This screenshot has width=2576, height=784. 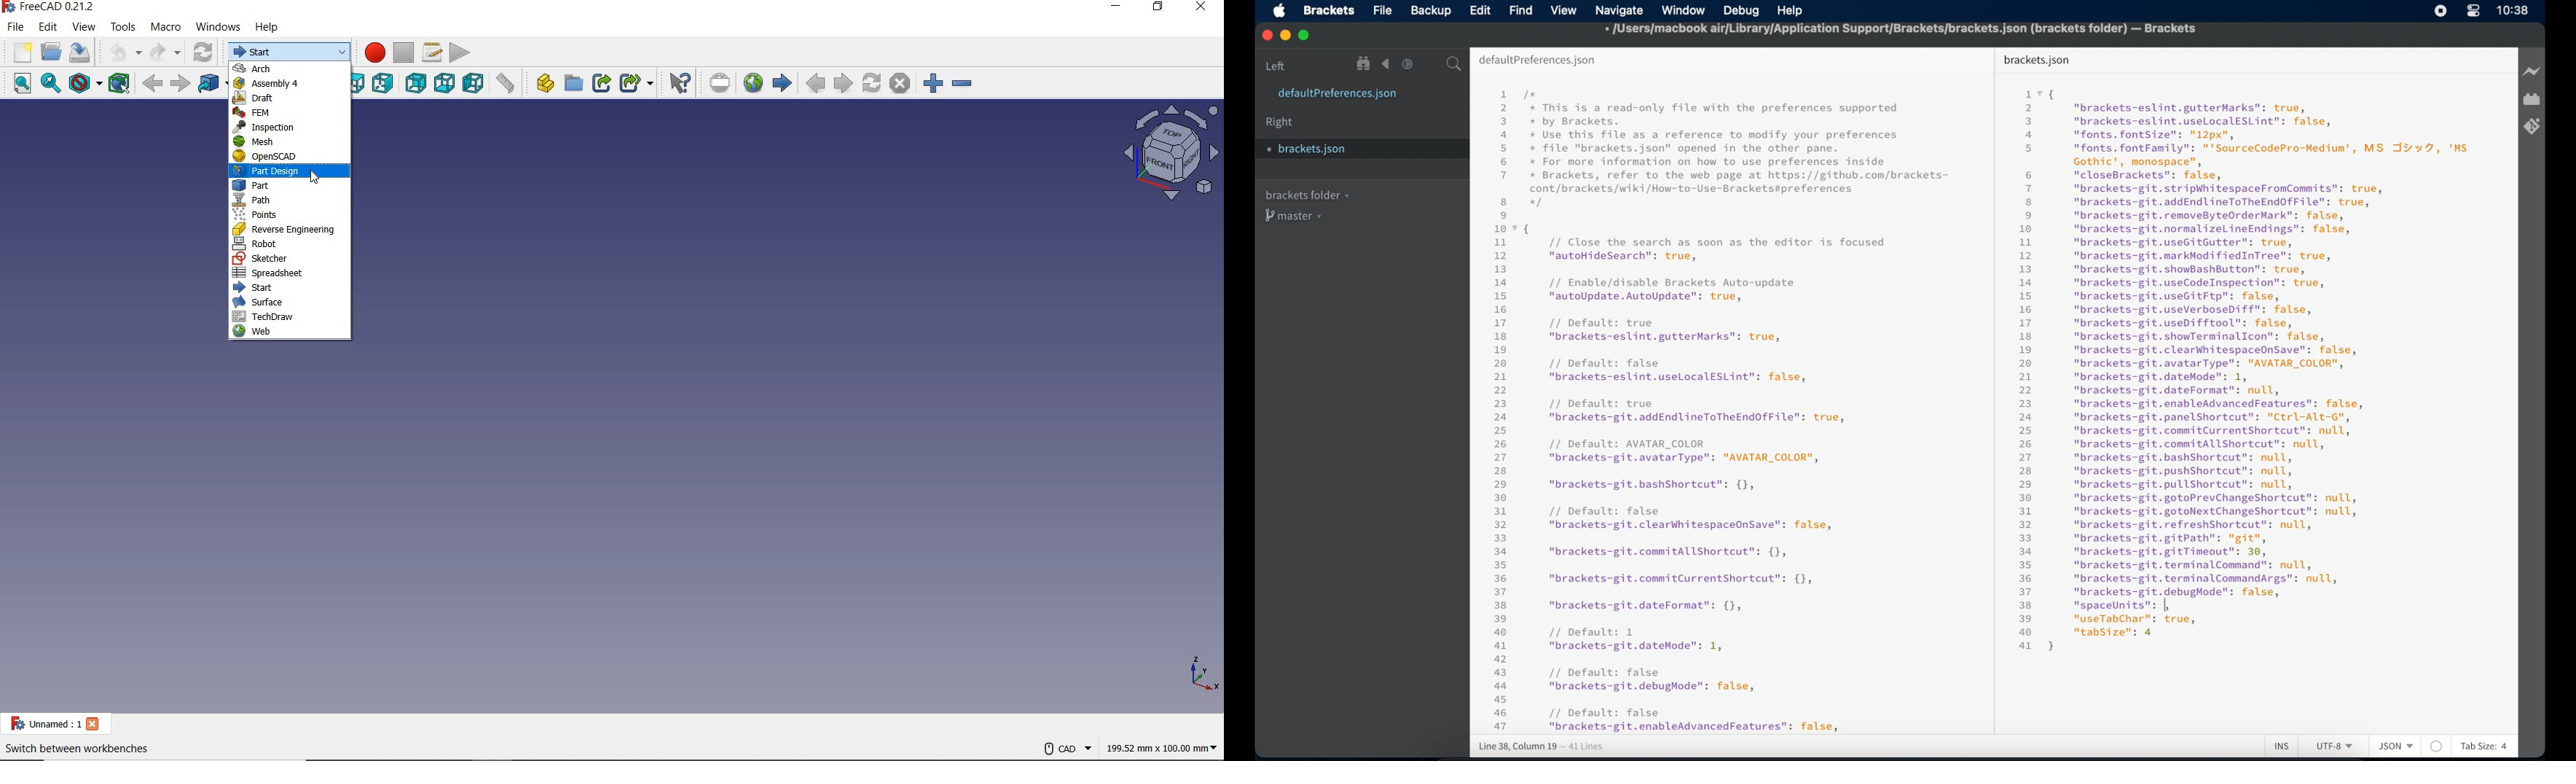 What do you see at coordinates (814, 85) in the screenshot?
I see `PREVIOUS PAGE` at bounding box center [814, 85].